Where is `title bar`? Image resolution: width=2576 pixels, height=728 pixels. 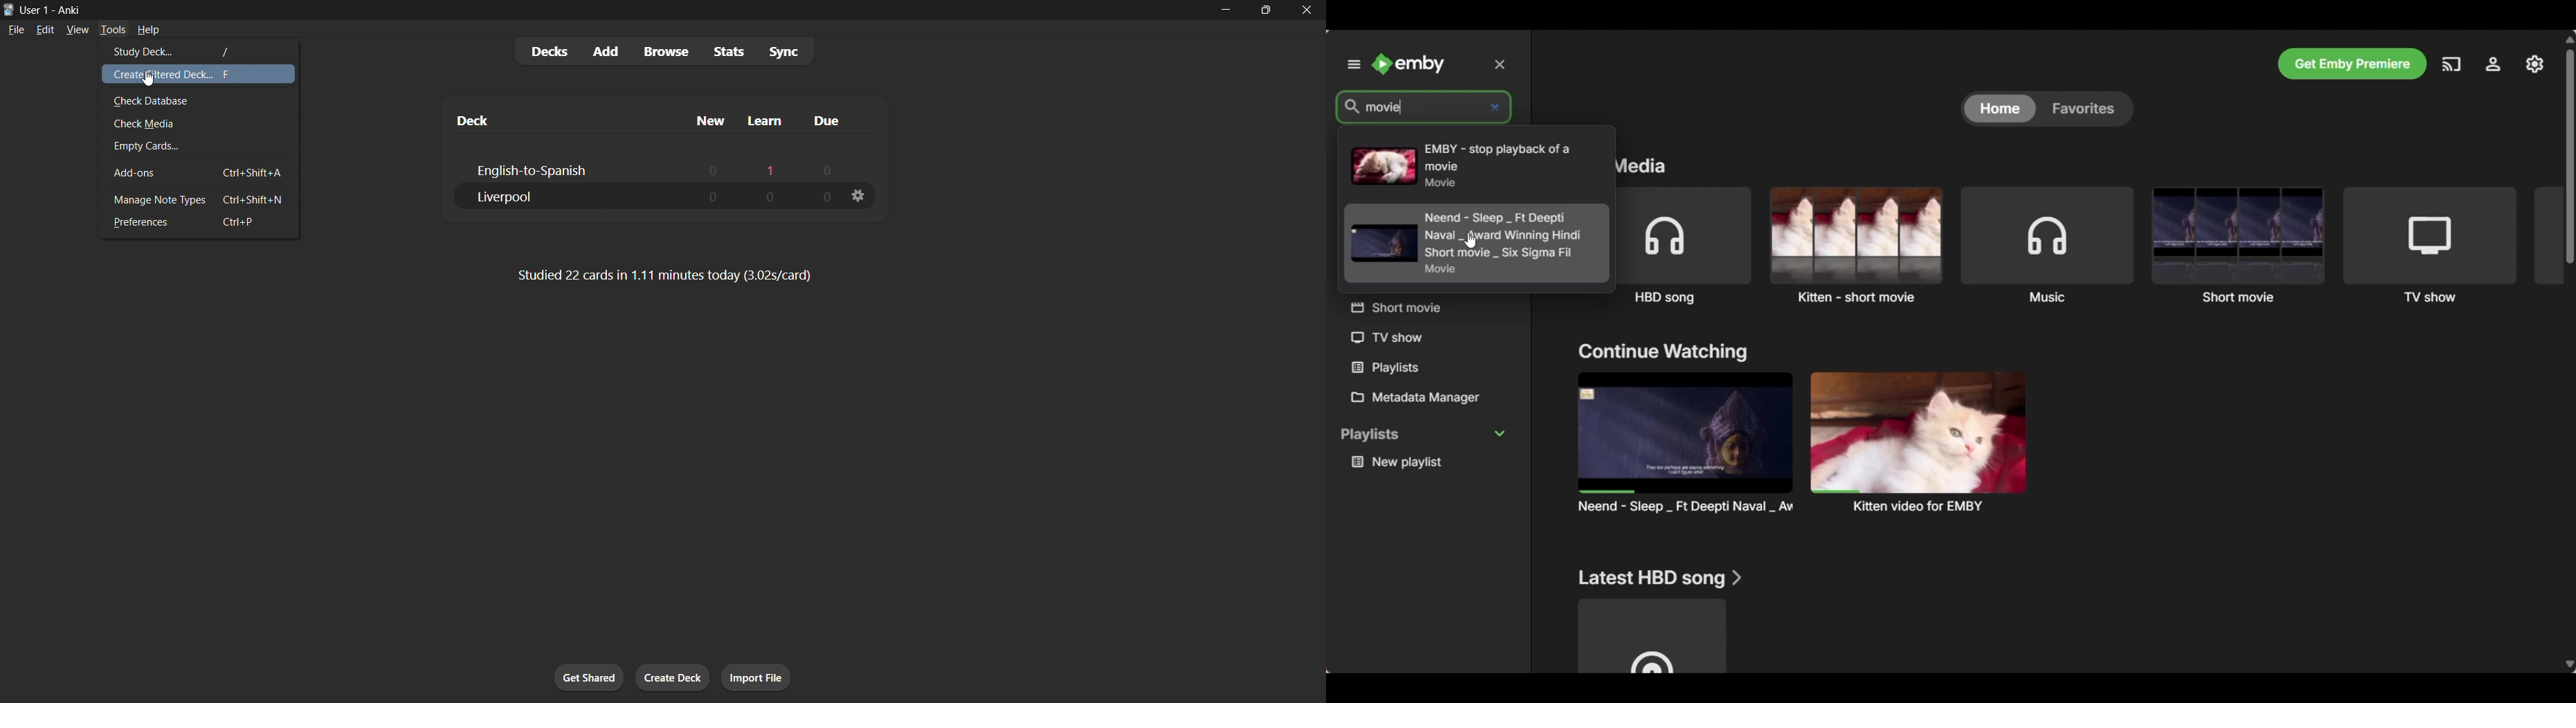
title bar is located at coordinates (570, 10).